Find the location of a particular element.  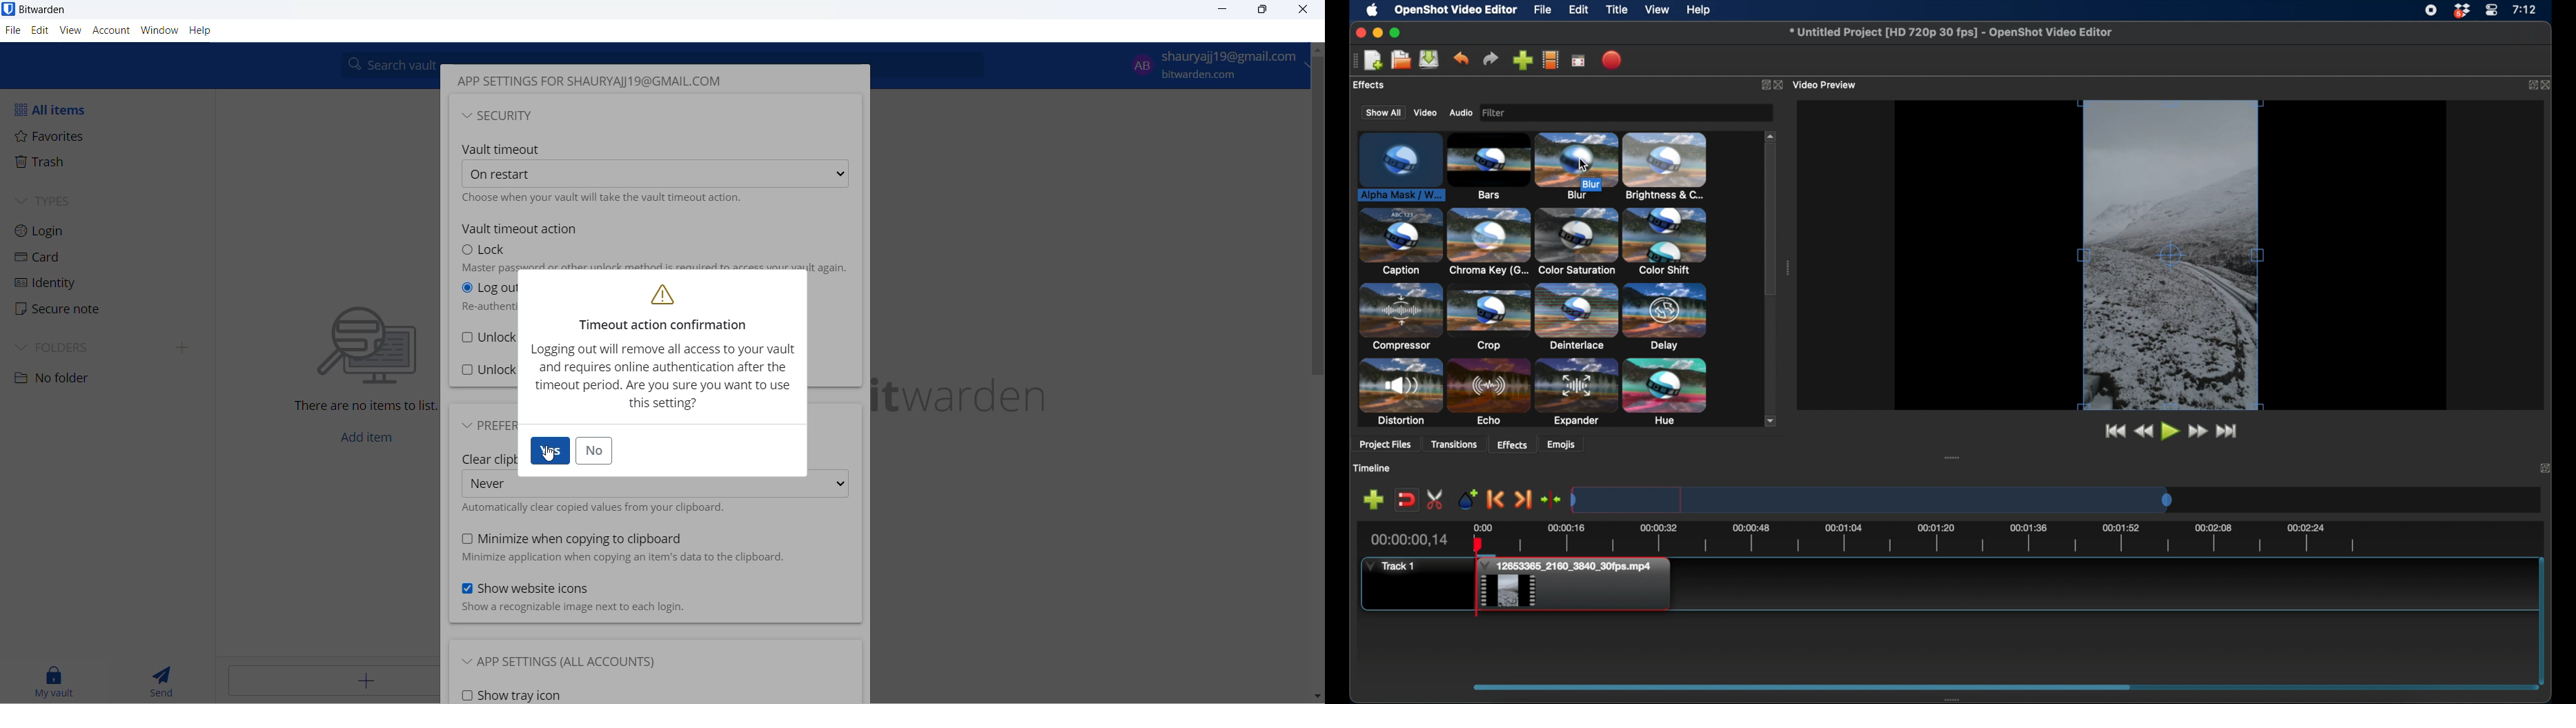

Favorites is located at coordinates (55, 137).